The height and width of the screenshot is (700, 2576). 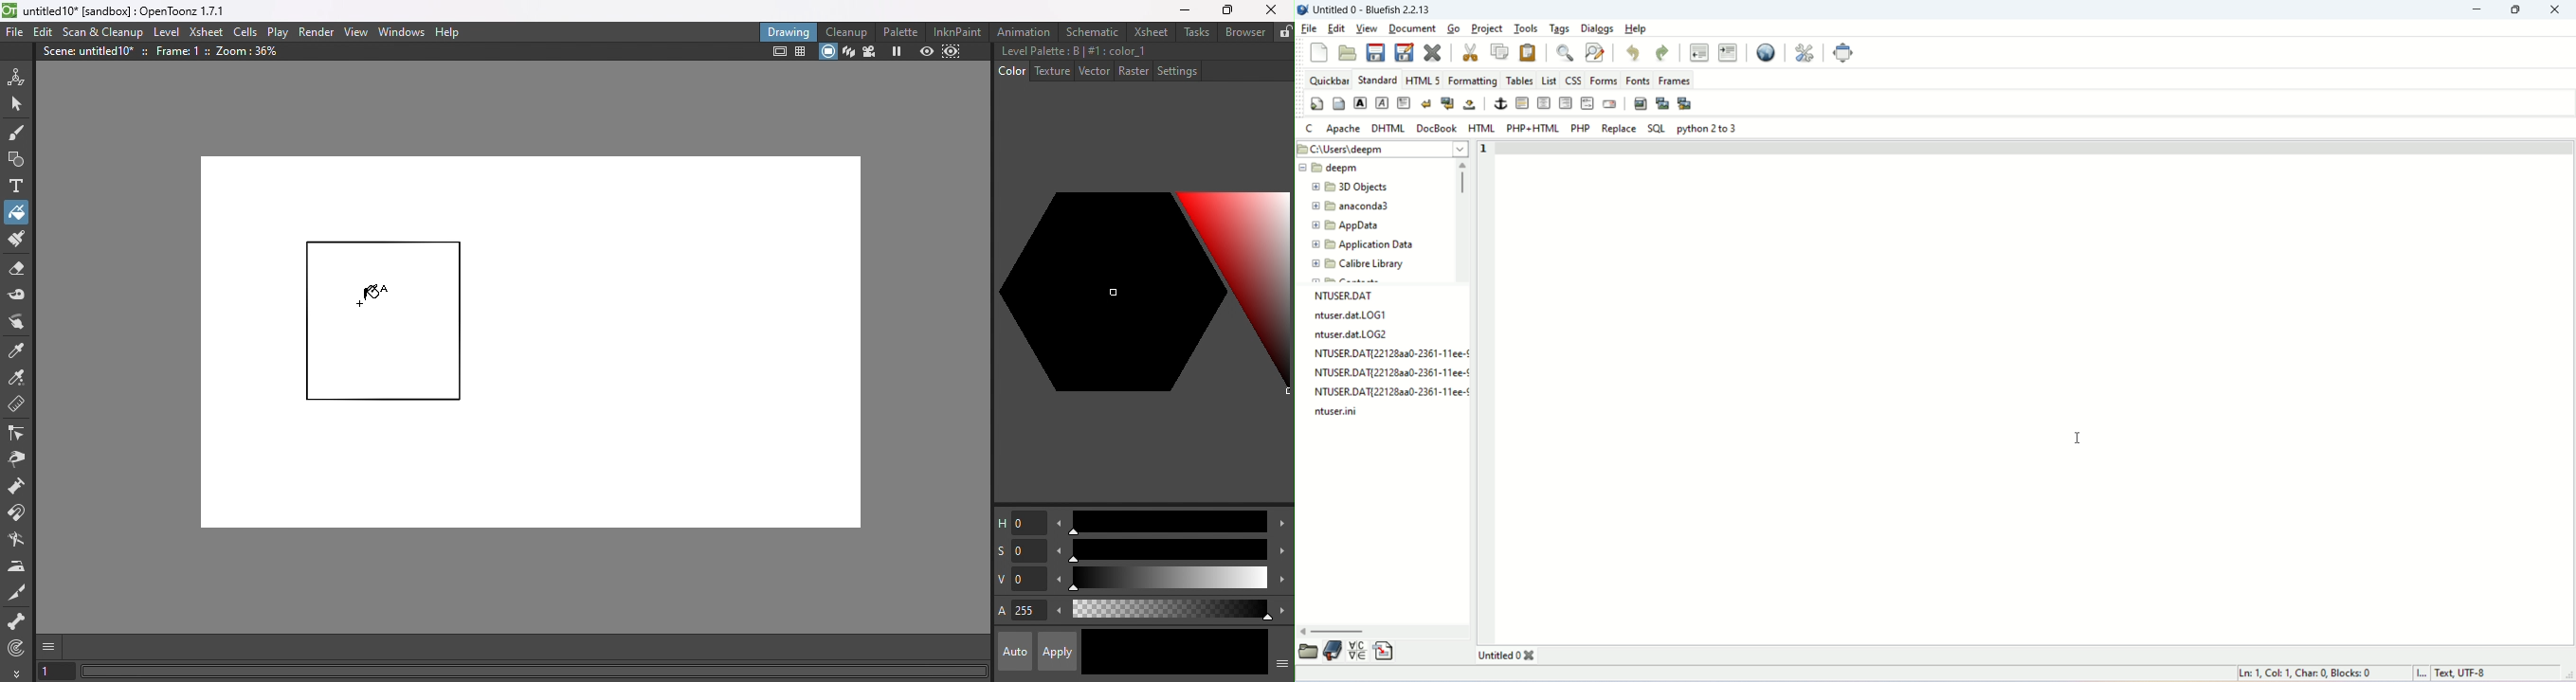 I want to click on horizontal rule, so click(x=1522, y=103).